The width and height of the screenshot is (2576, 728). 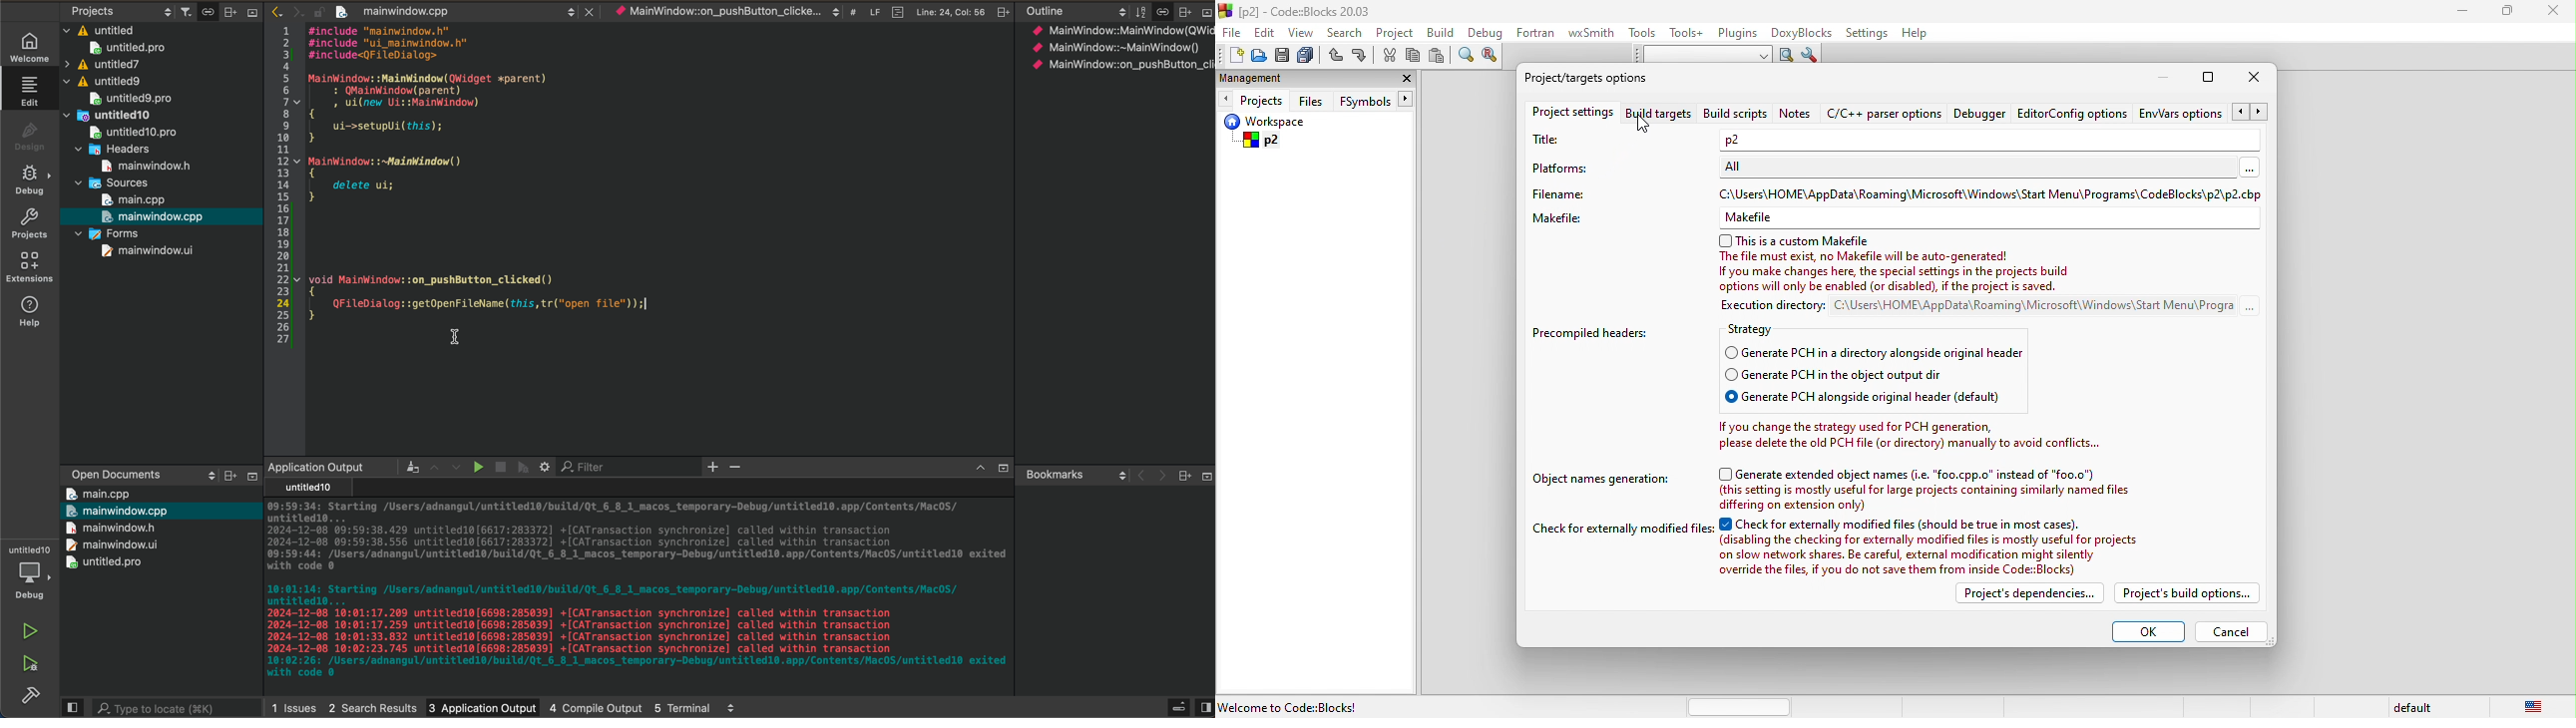 What do you see at coordinates (107, 232) in the screenshot?
I see `Forms` at bounding box center [107, 232].